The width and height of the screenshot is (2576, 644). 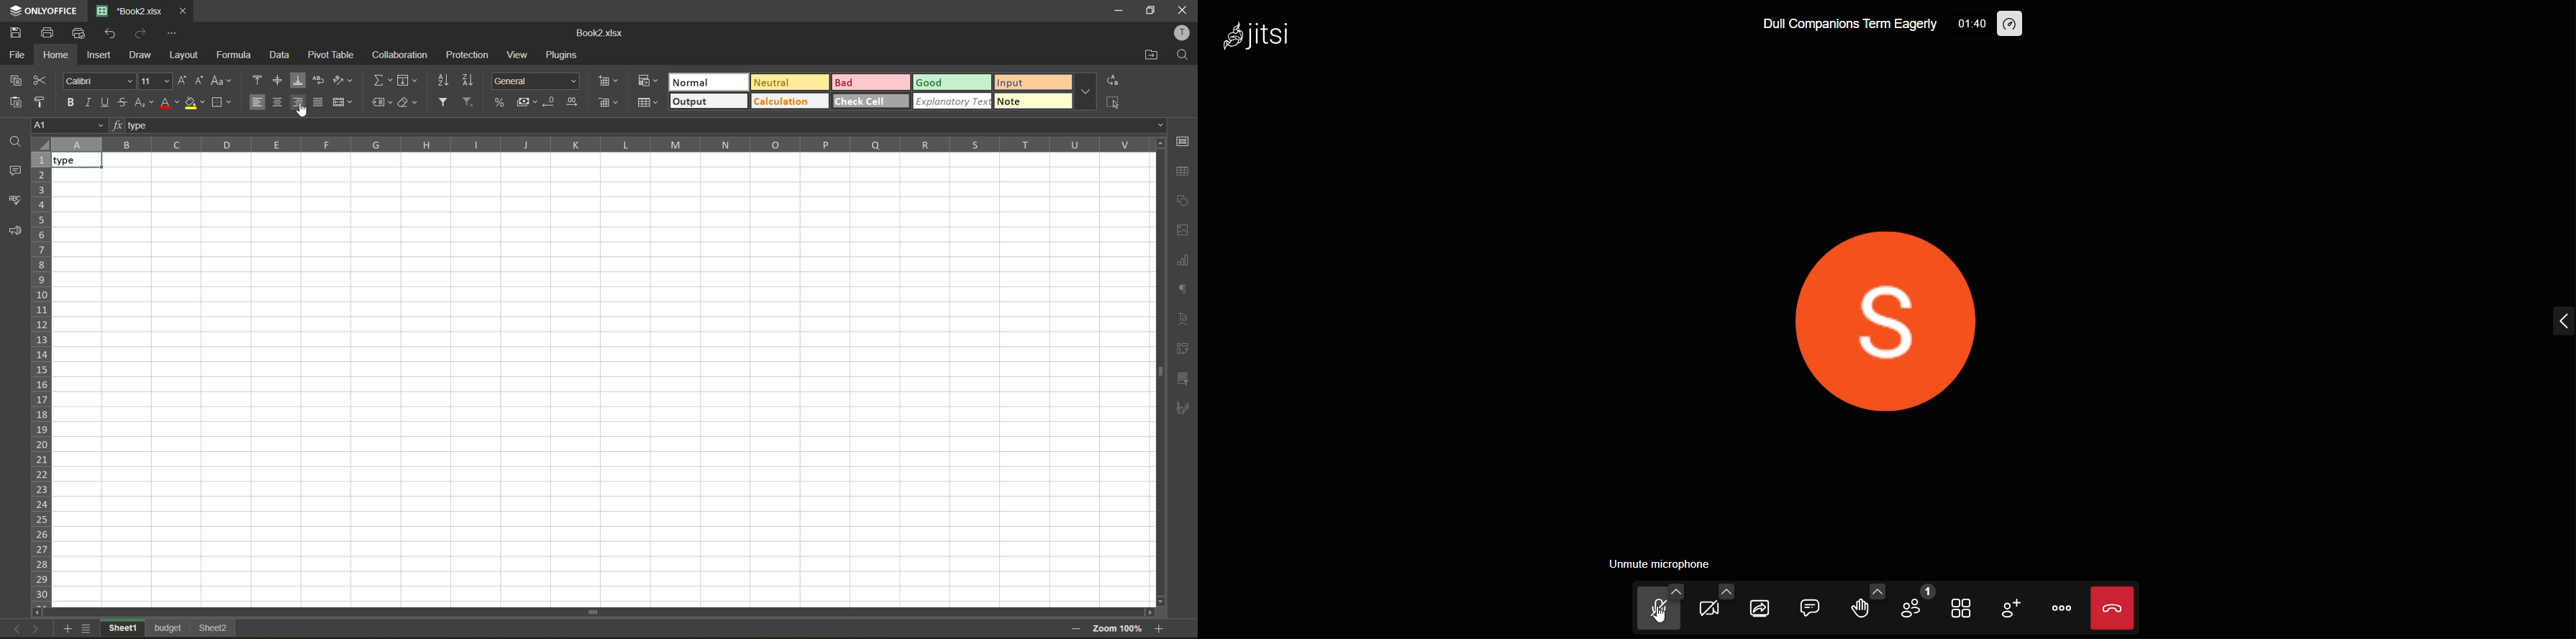 I want to click on column names, so click(x=601, y=144).